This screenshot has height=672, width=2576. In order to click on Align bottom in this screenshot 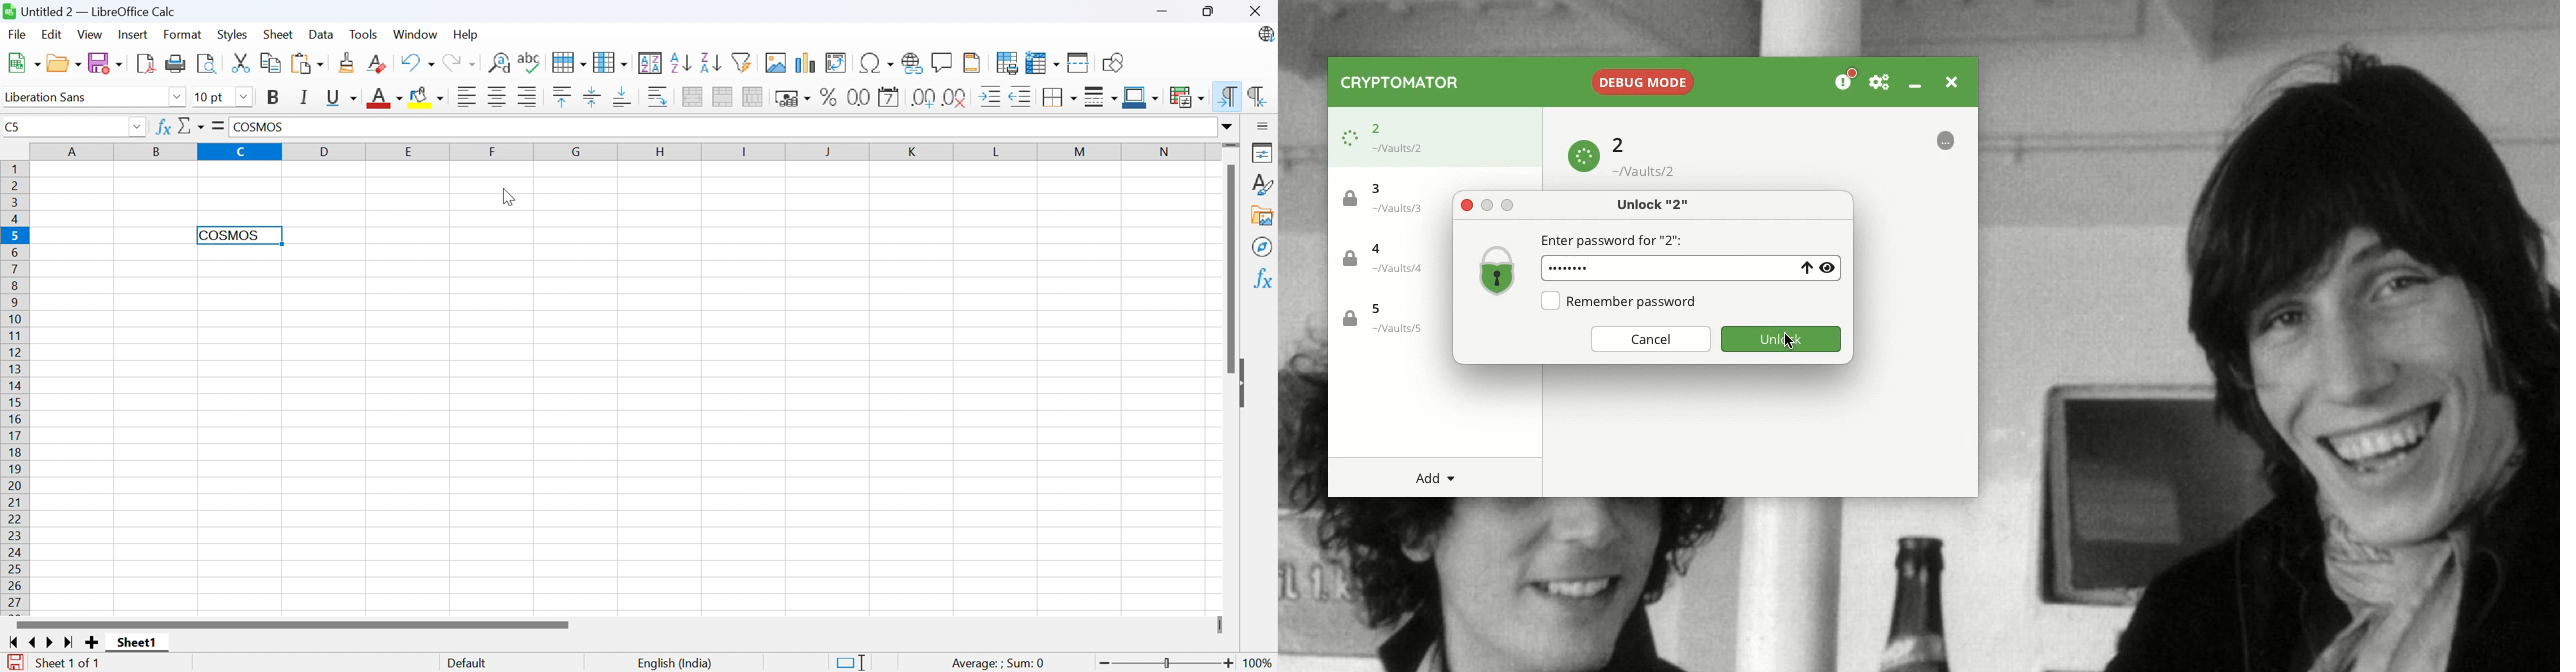, I will do `click(623, 96)`.